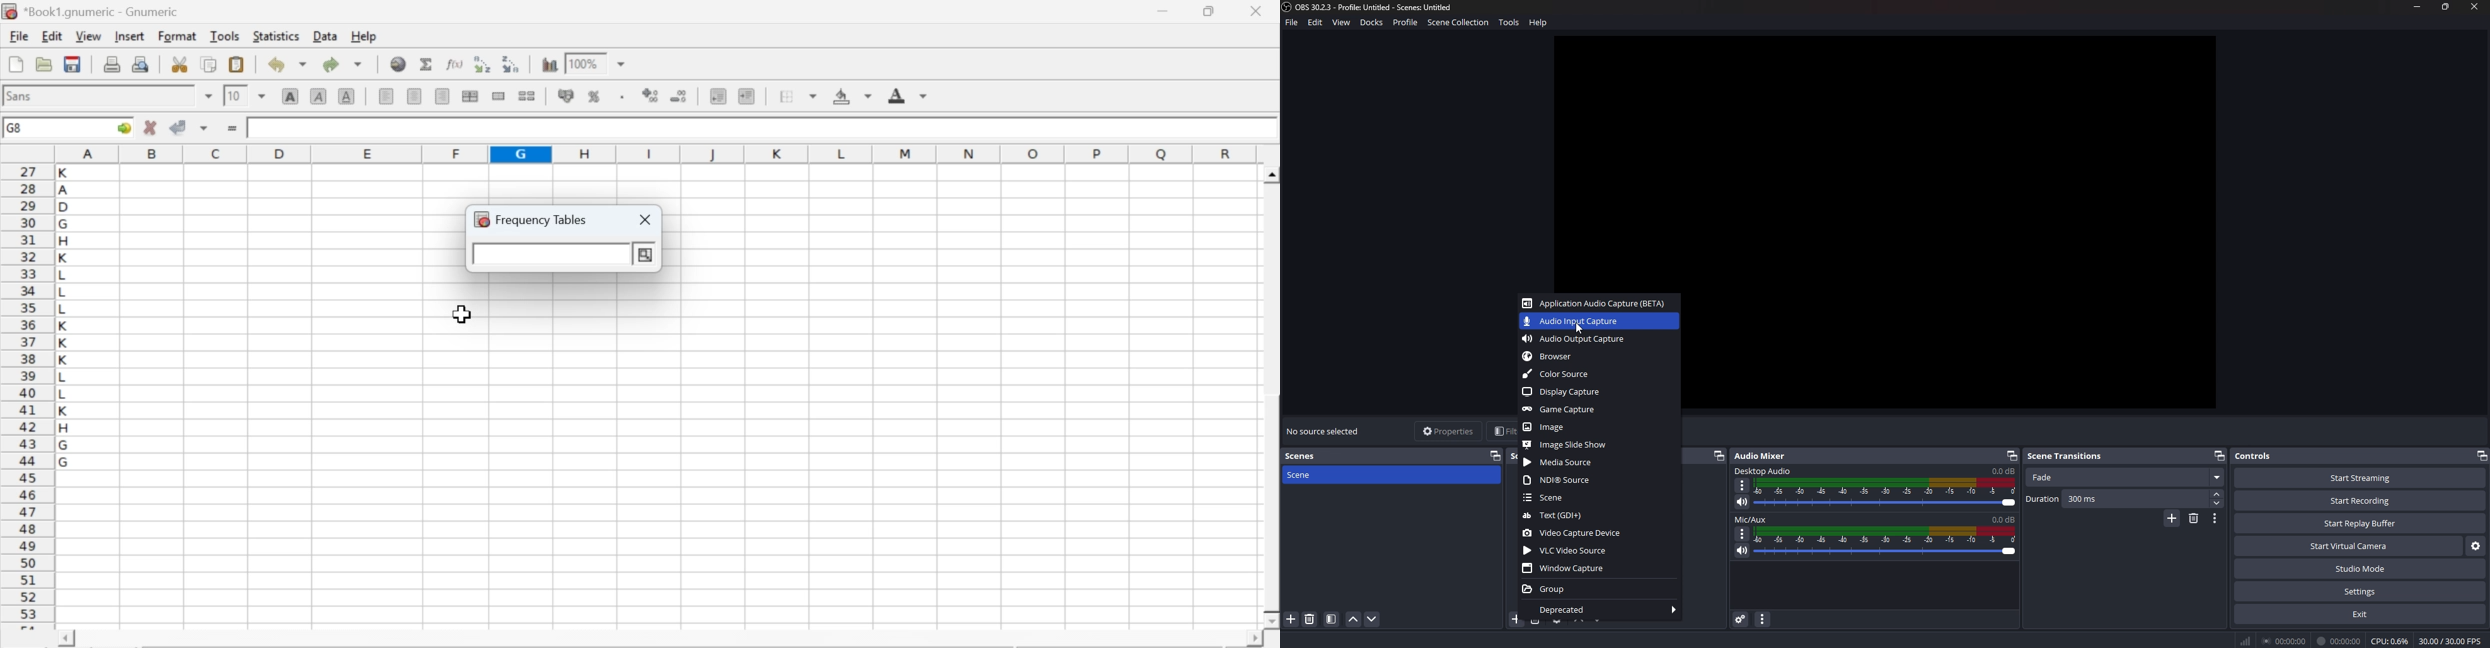 This screenshot has width=2492, height=672. I want to click on Docks, so click(1373, 24).